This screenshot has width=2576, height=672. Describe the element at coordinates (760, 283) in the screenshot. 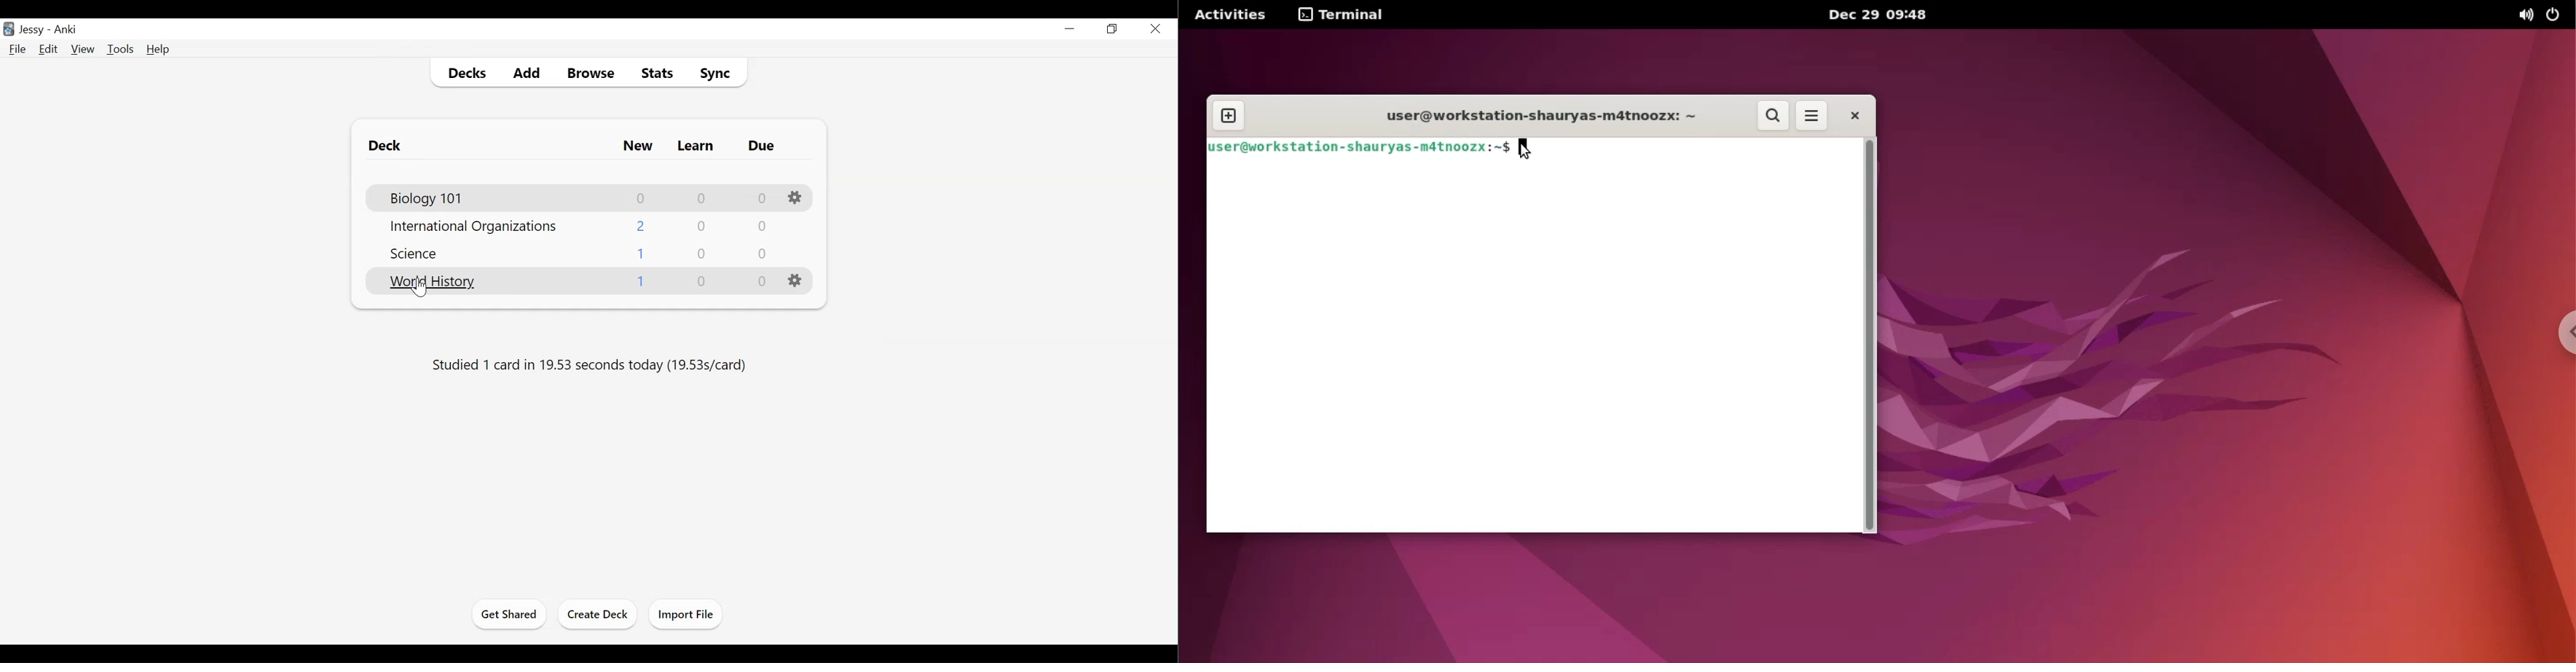

I see `Due Cards Count` at that location.